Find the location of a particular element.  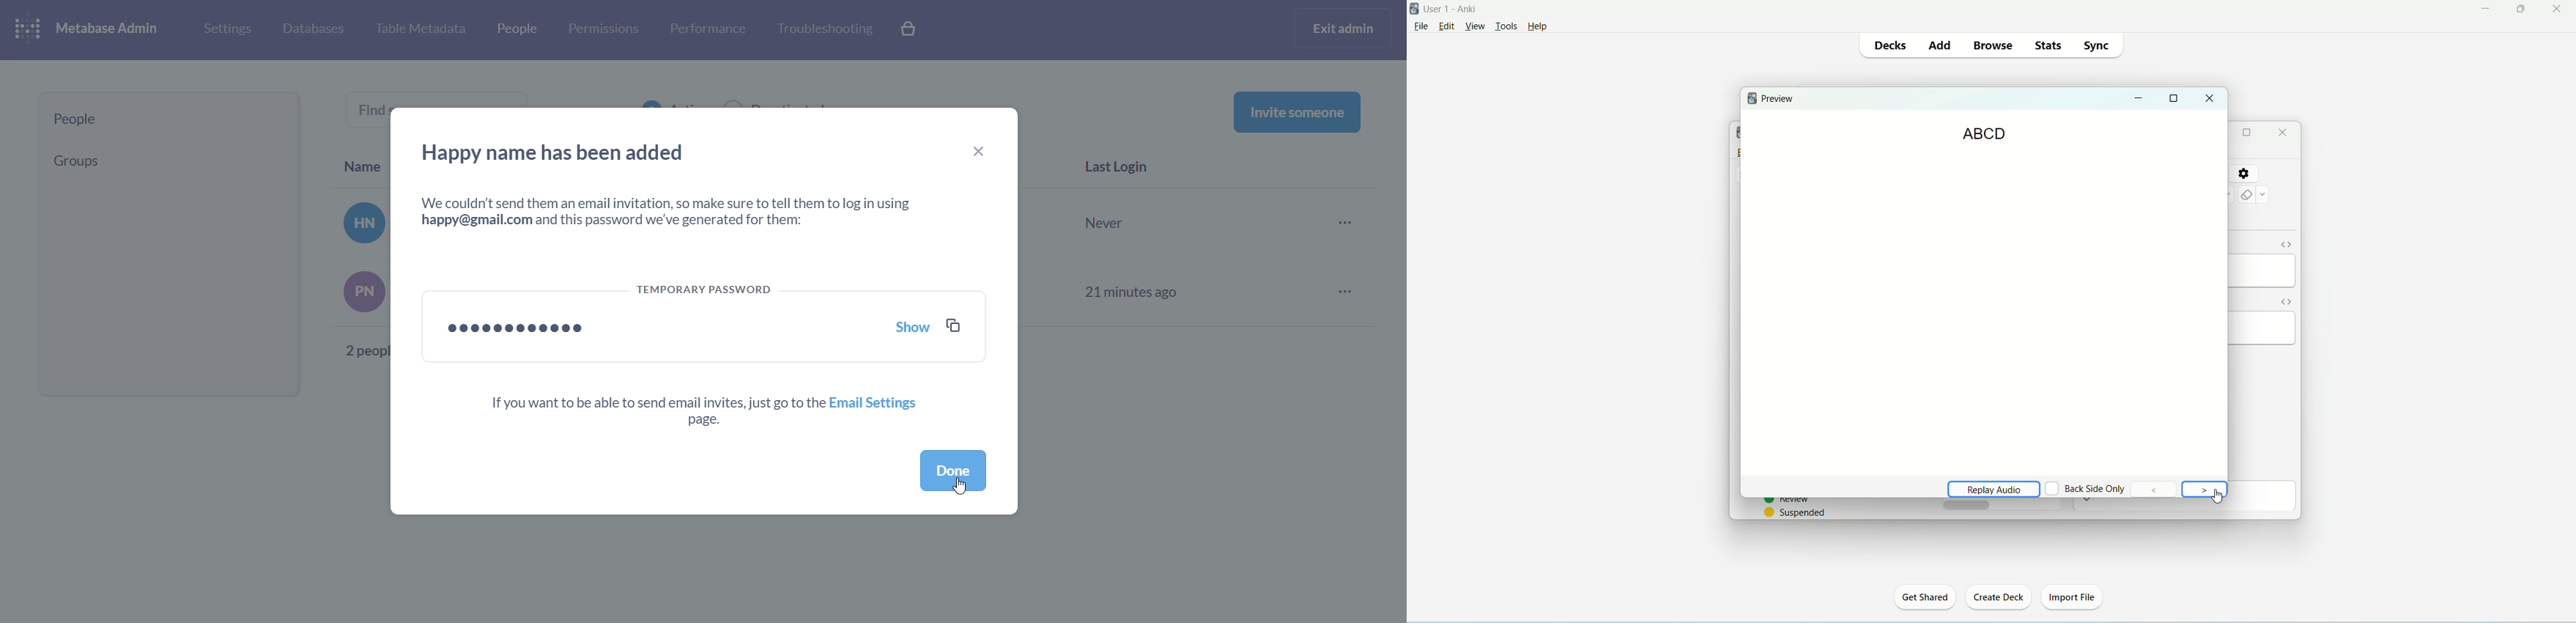

troubleshooting is located at coordinates (823, 29).